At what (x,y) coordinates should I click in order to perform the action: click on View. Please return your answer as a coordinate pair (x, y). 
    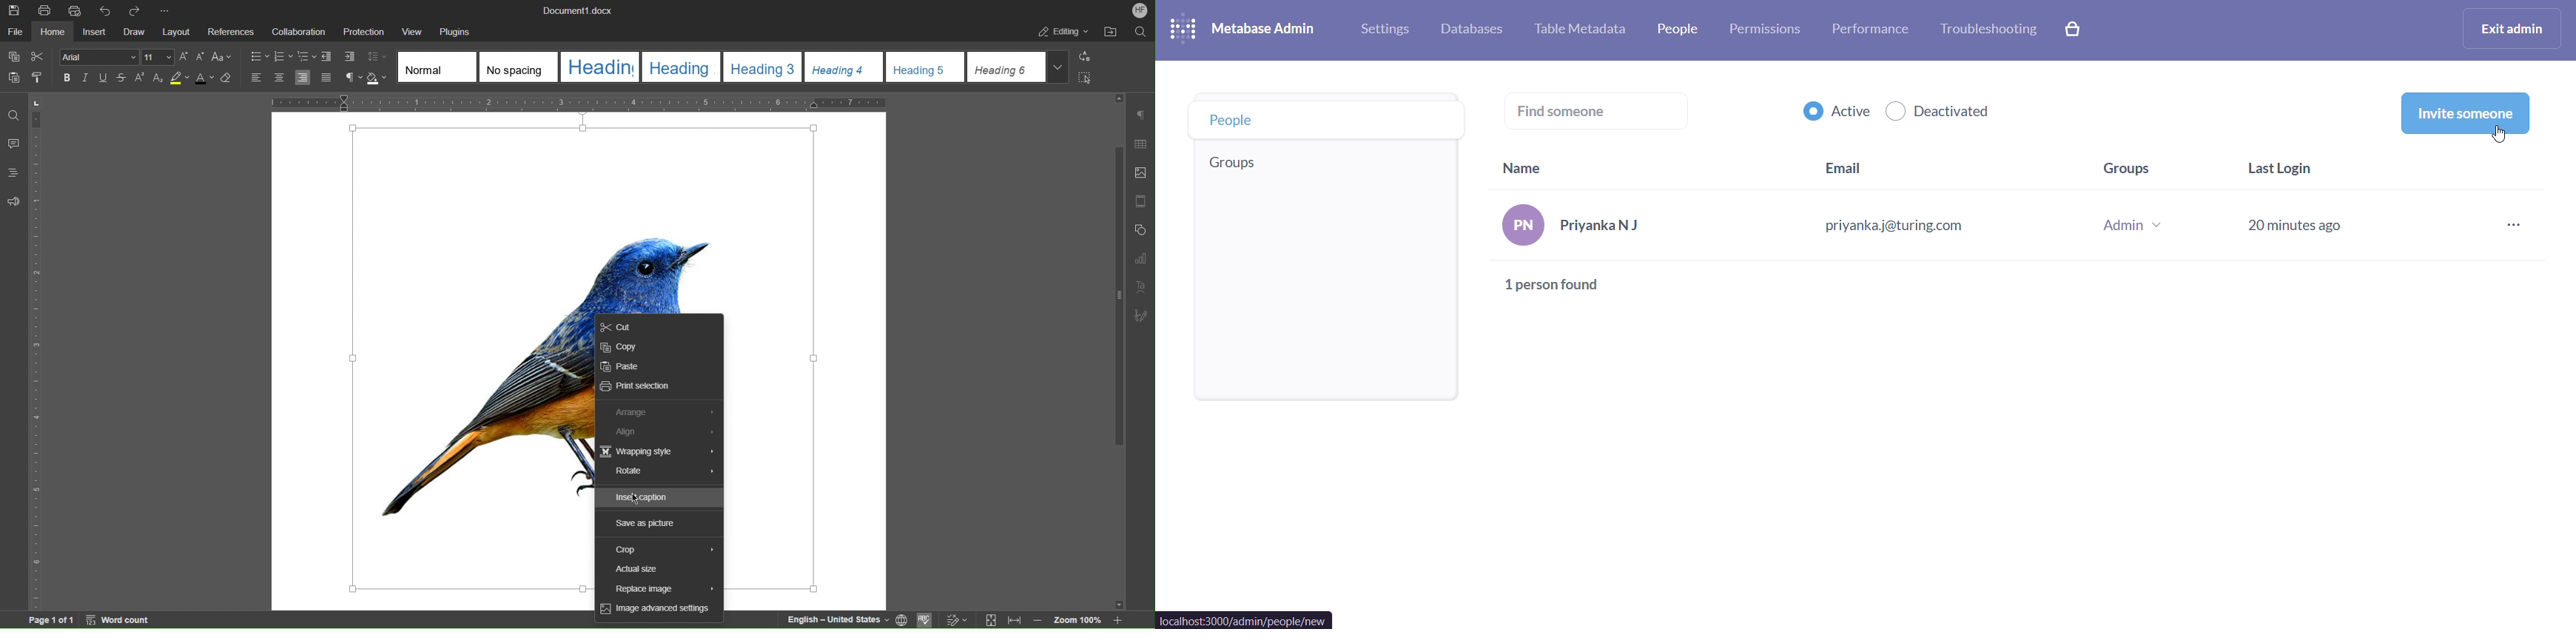
    Looking at the image, I should click on (413, 33).